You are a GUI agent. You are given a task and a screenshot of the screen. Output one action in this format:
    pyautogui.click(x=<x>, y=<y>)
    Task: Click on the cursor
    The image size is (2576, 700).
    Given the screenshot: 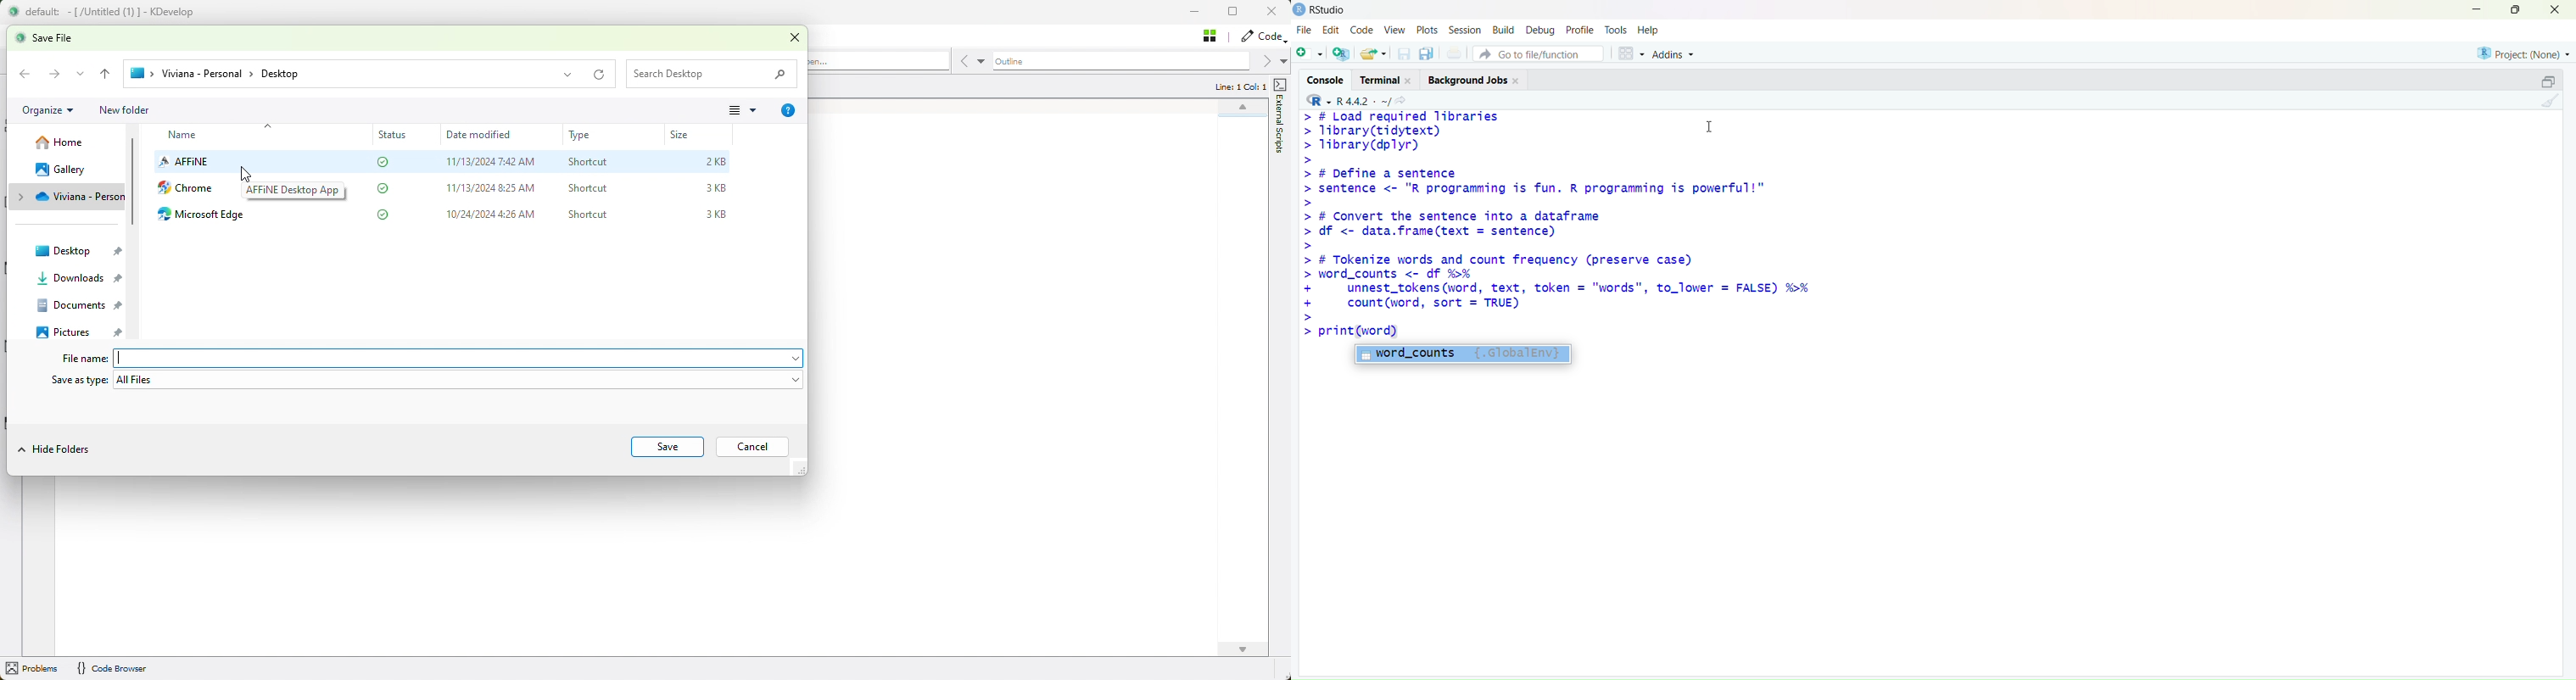 What is the action you would take?
    pyautogui.click(x=1711, y=128)
    